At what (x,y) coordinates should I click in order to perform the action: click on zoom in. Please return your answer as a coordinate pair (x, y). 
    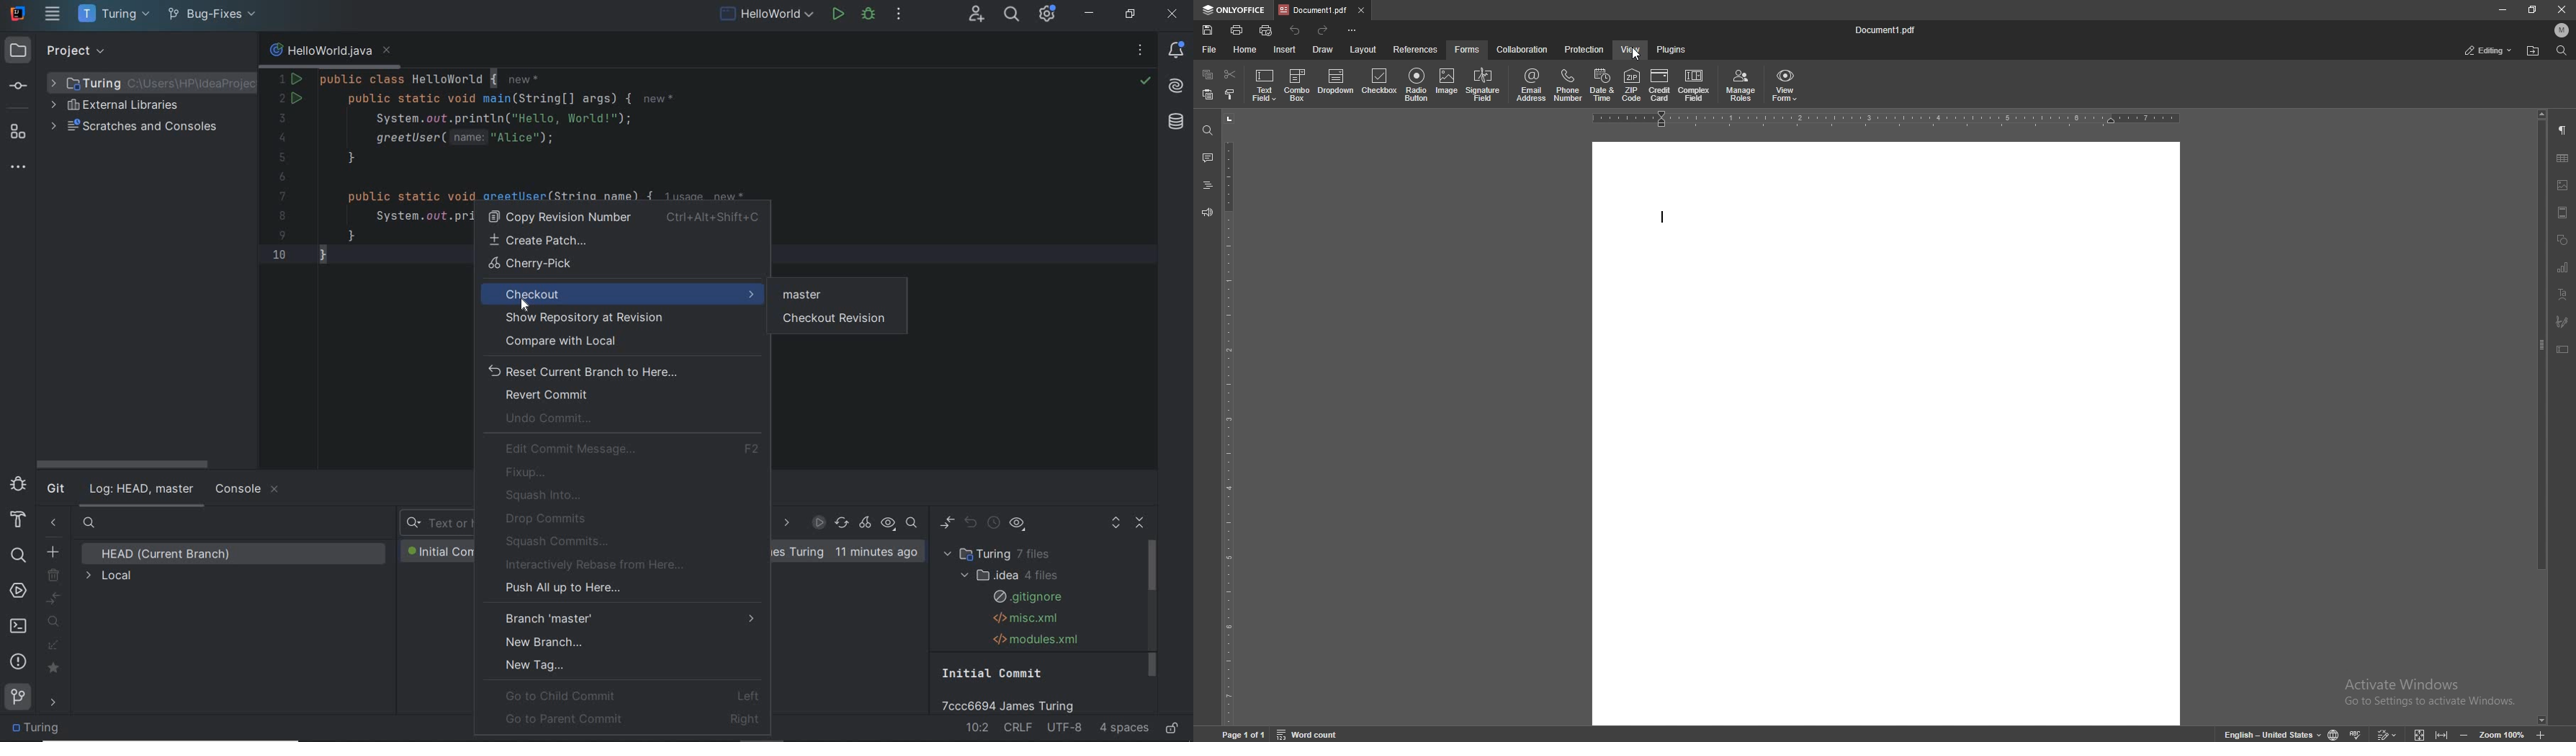
    Looking at the image, I should click on (2543, 733).